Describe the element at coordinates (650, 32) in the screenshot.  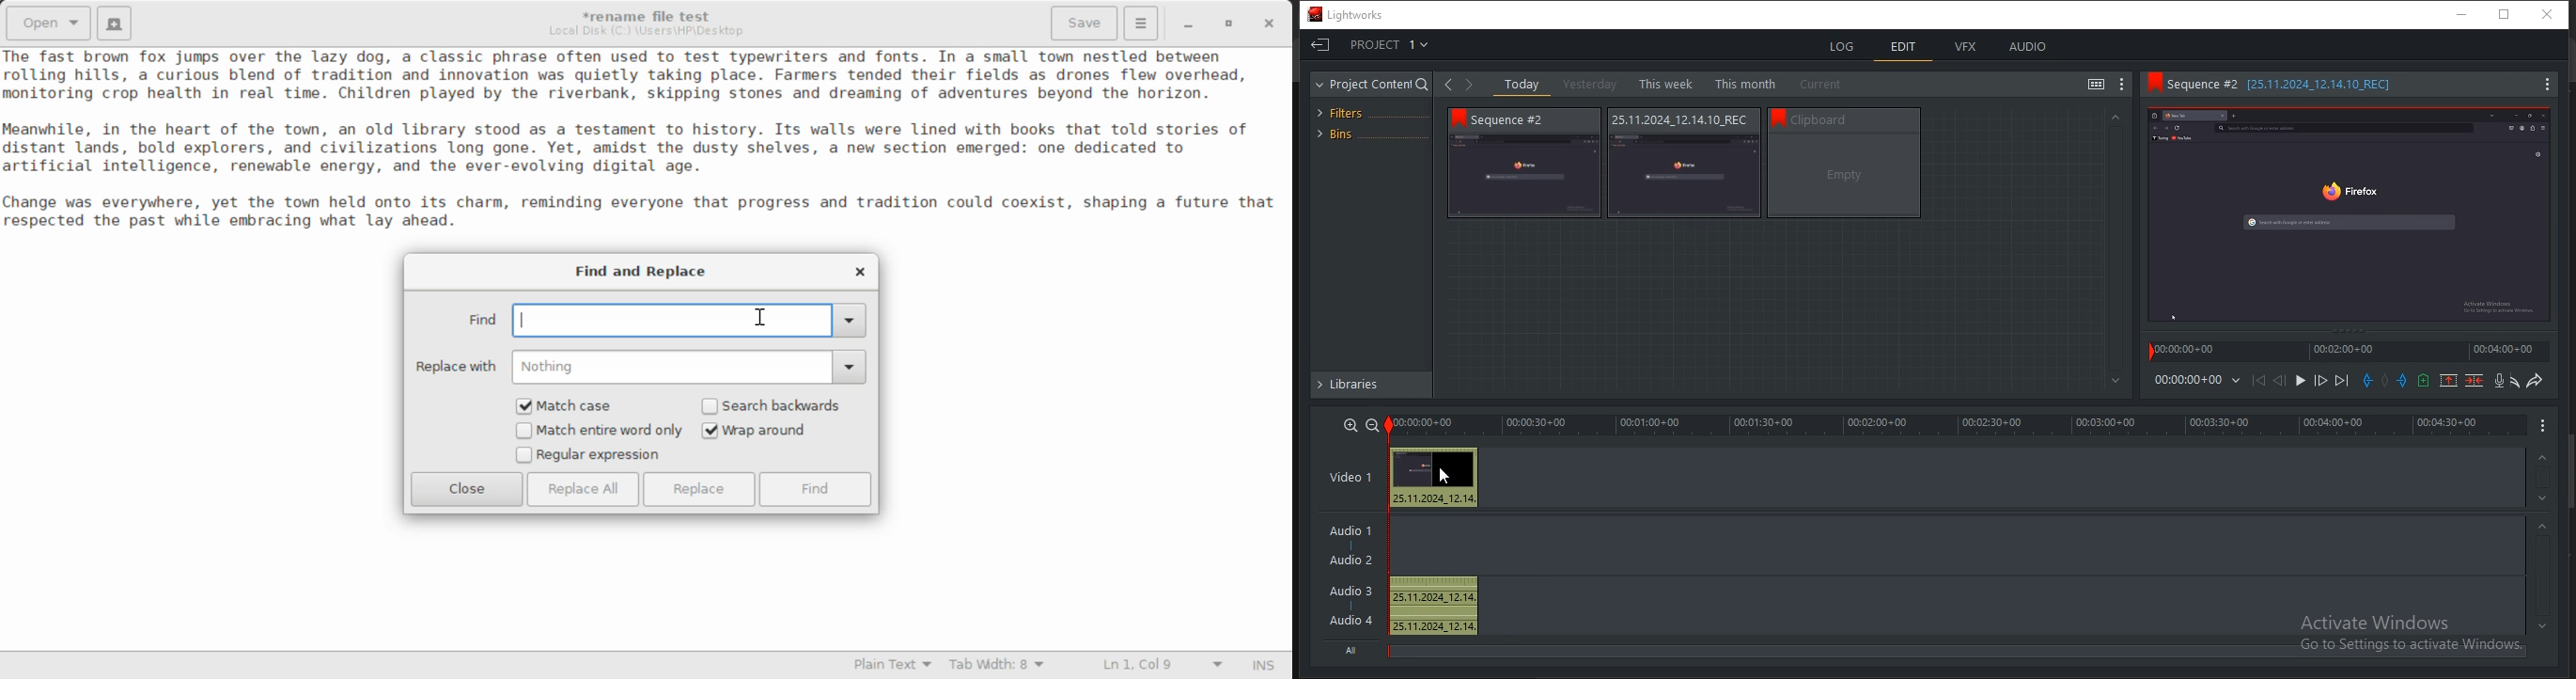
I see `File Location` at that location.